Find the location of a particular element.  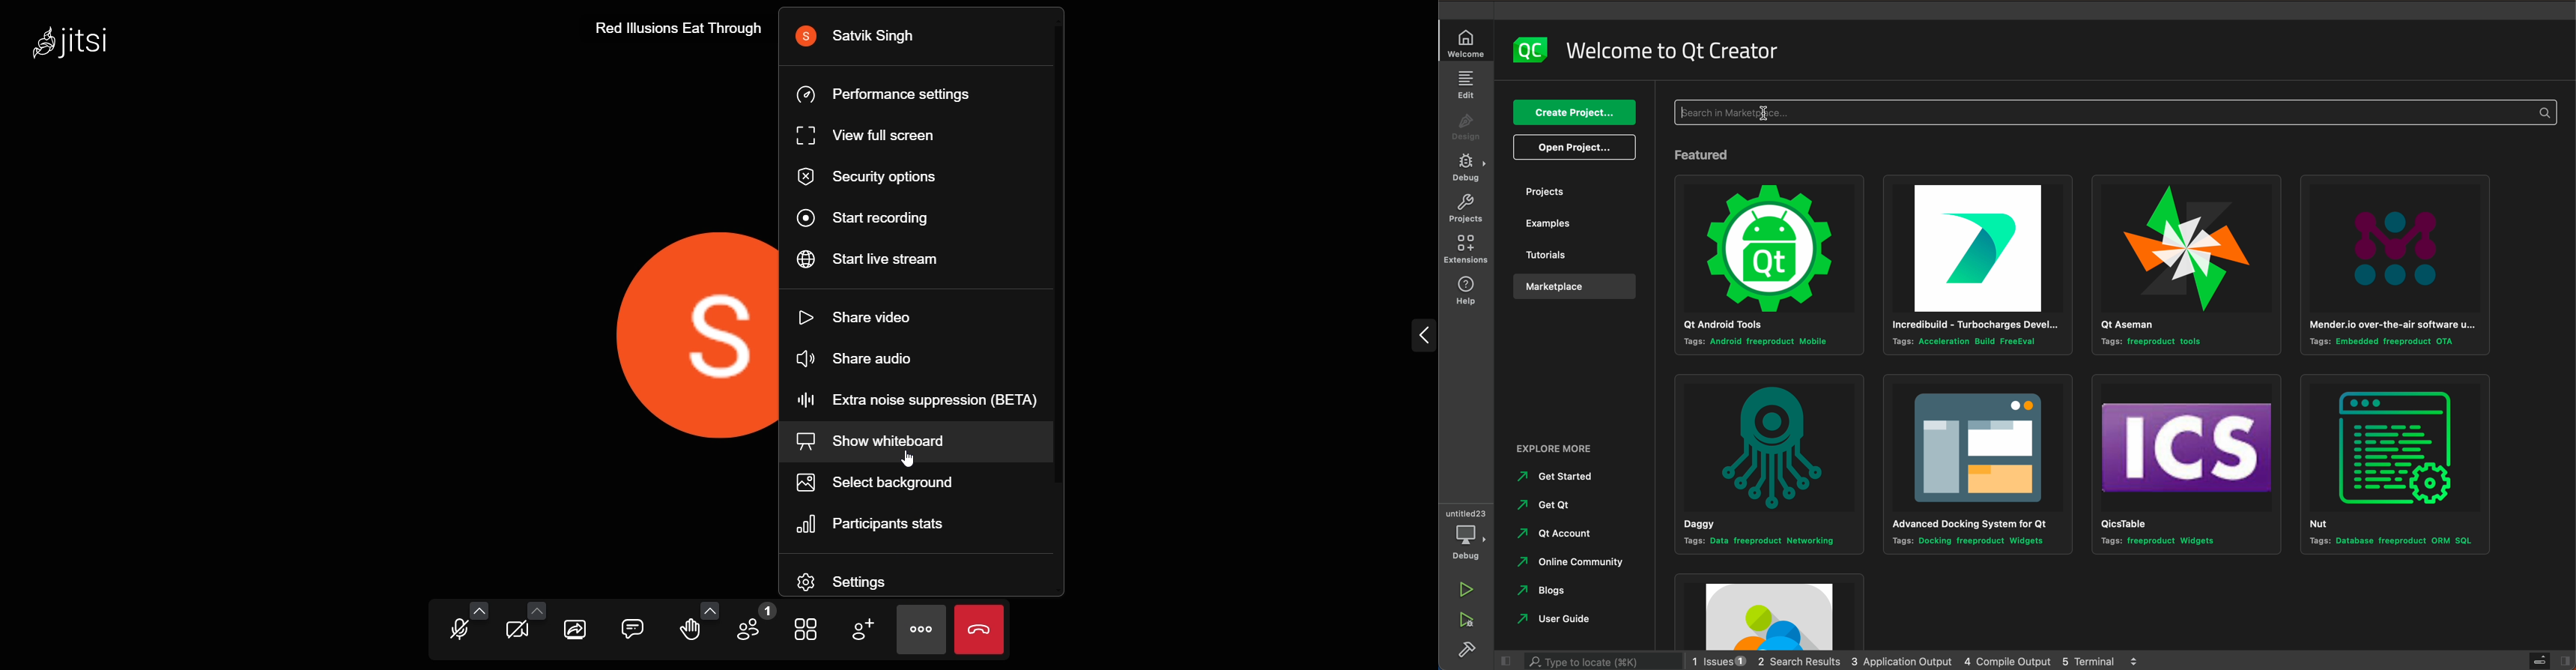

marketplace is located at coordinates (1571, 286).